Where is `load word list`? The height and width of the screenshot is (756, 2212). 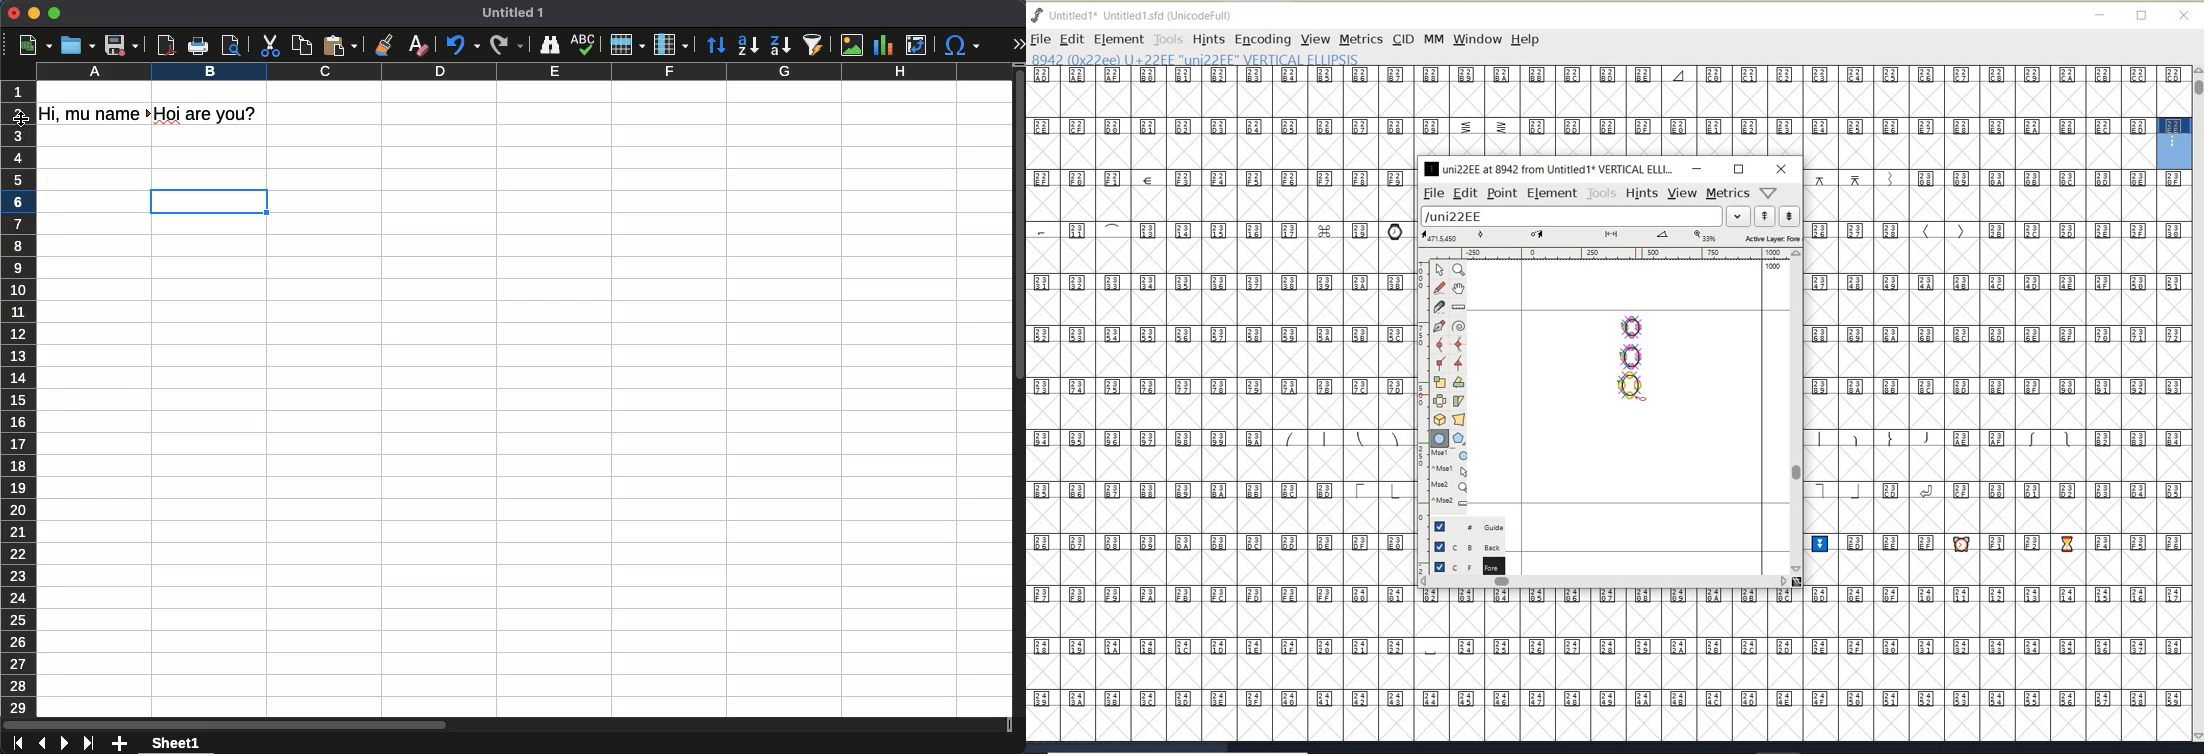
load word list is located at coordinates (1583, 217).